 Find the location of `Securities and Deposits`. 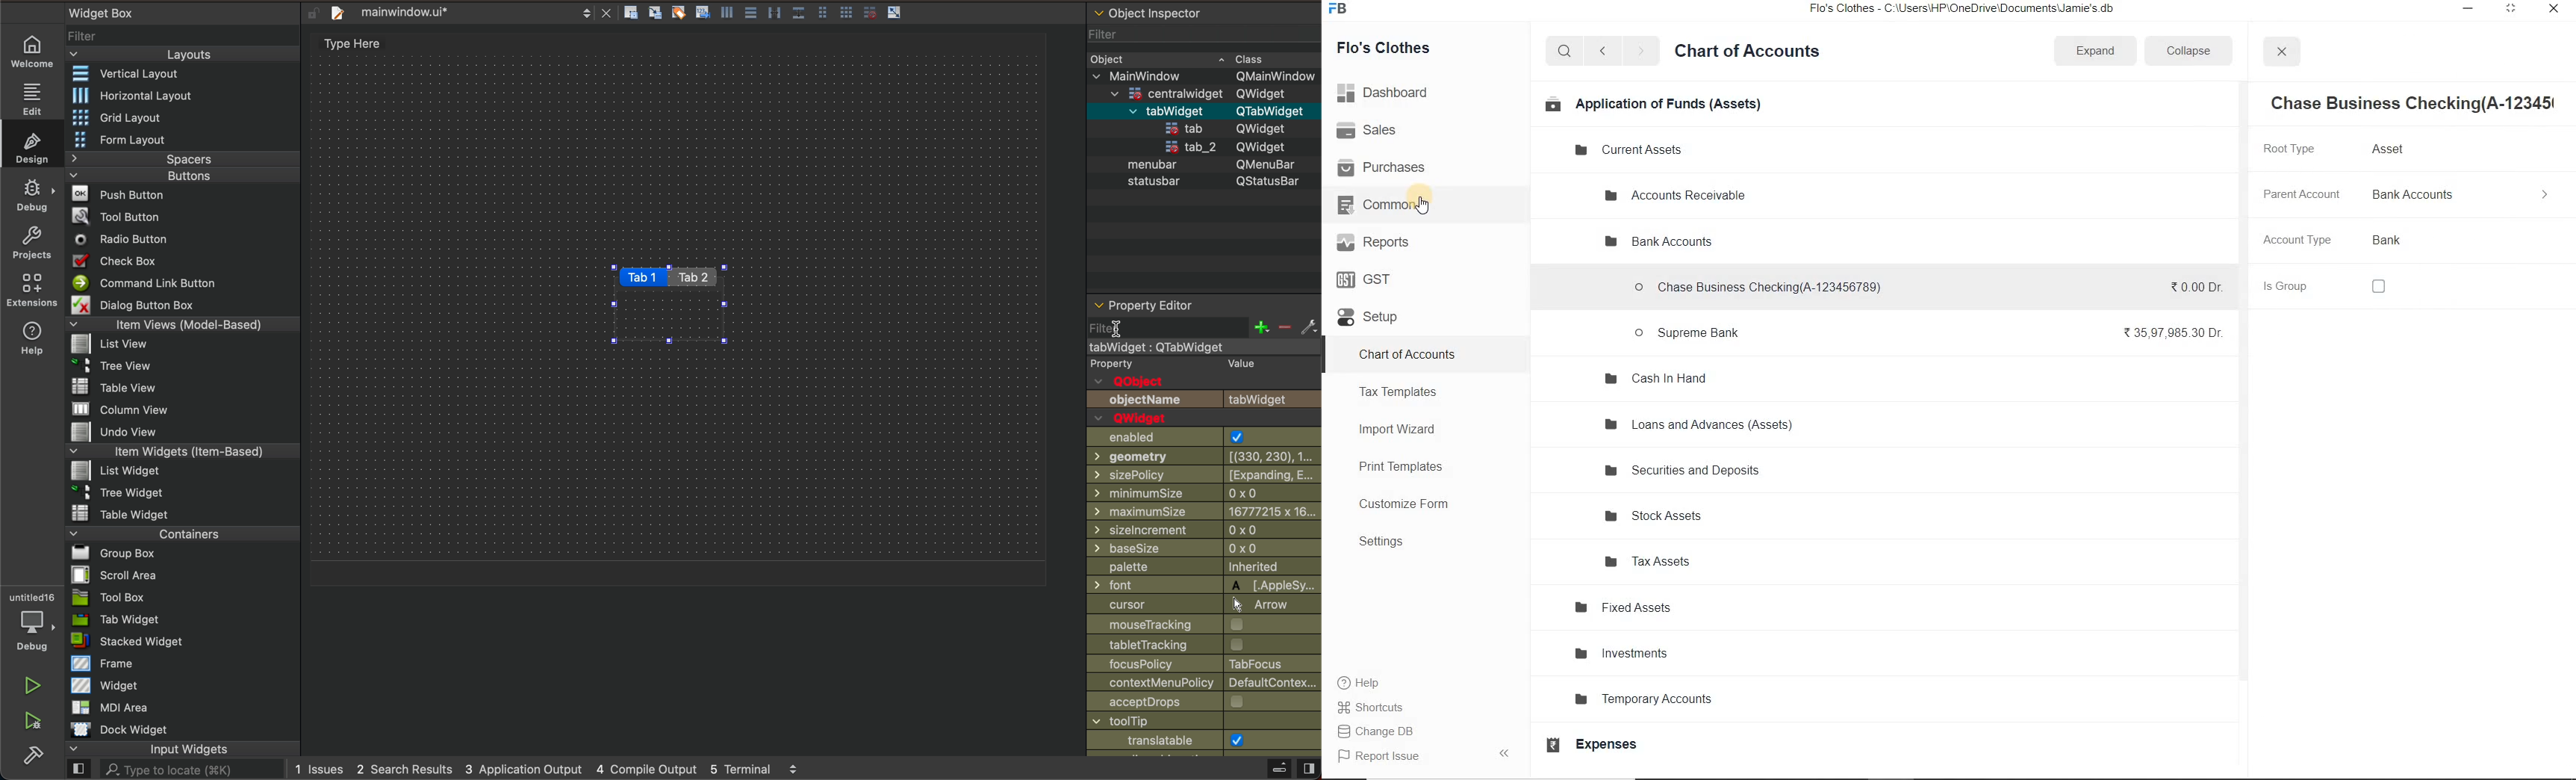

Securities and Deposits is located at coordinates (1692, 470).